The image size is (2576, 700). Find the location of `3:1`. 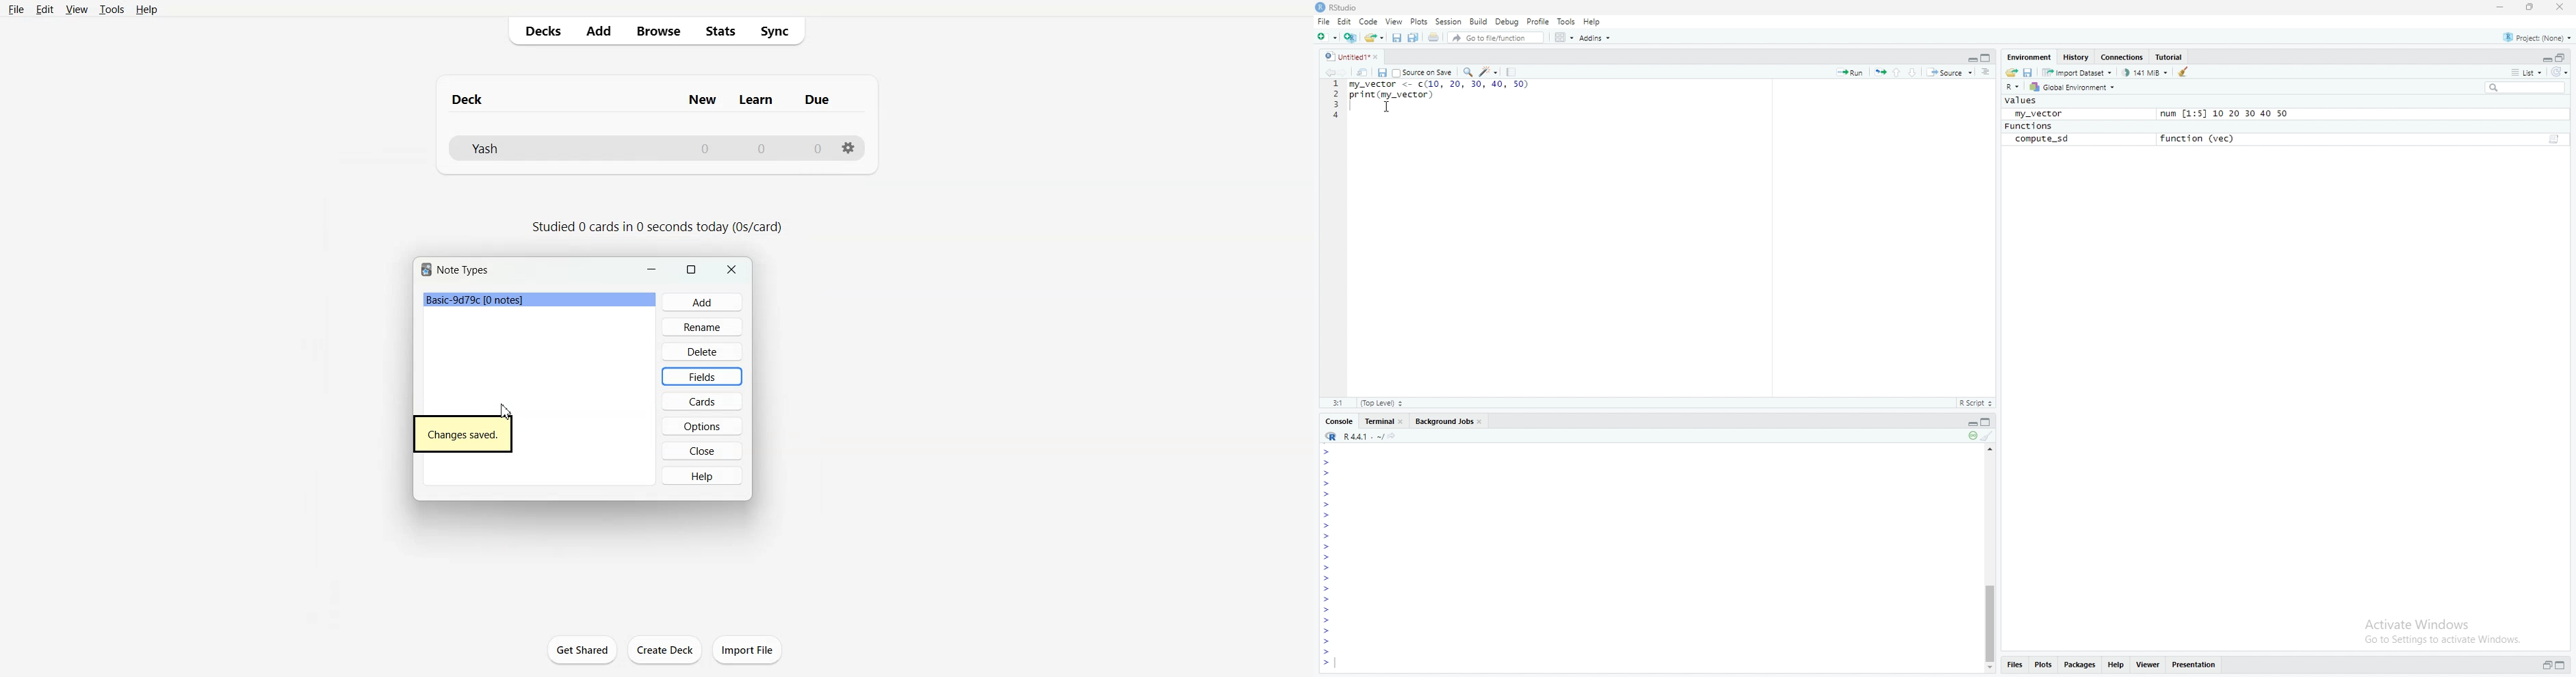

3:1 is located at coordinates (1340, 402).